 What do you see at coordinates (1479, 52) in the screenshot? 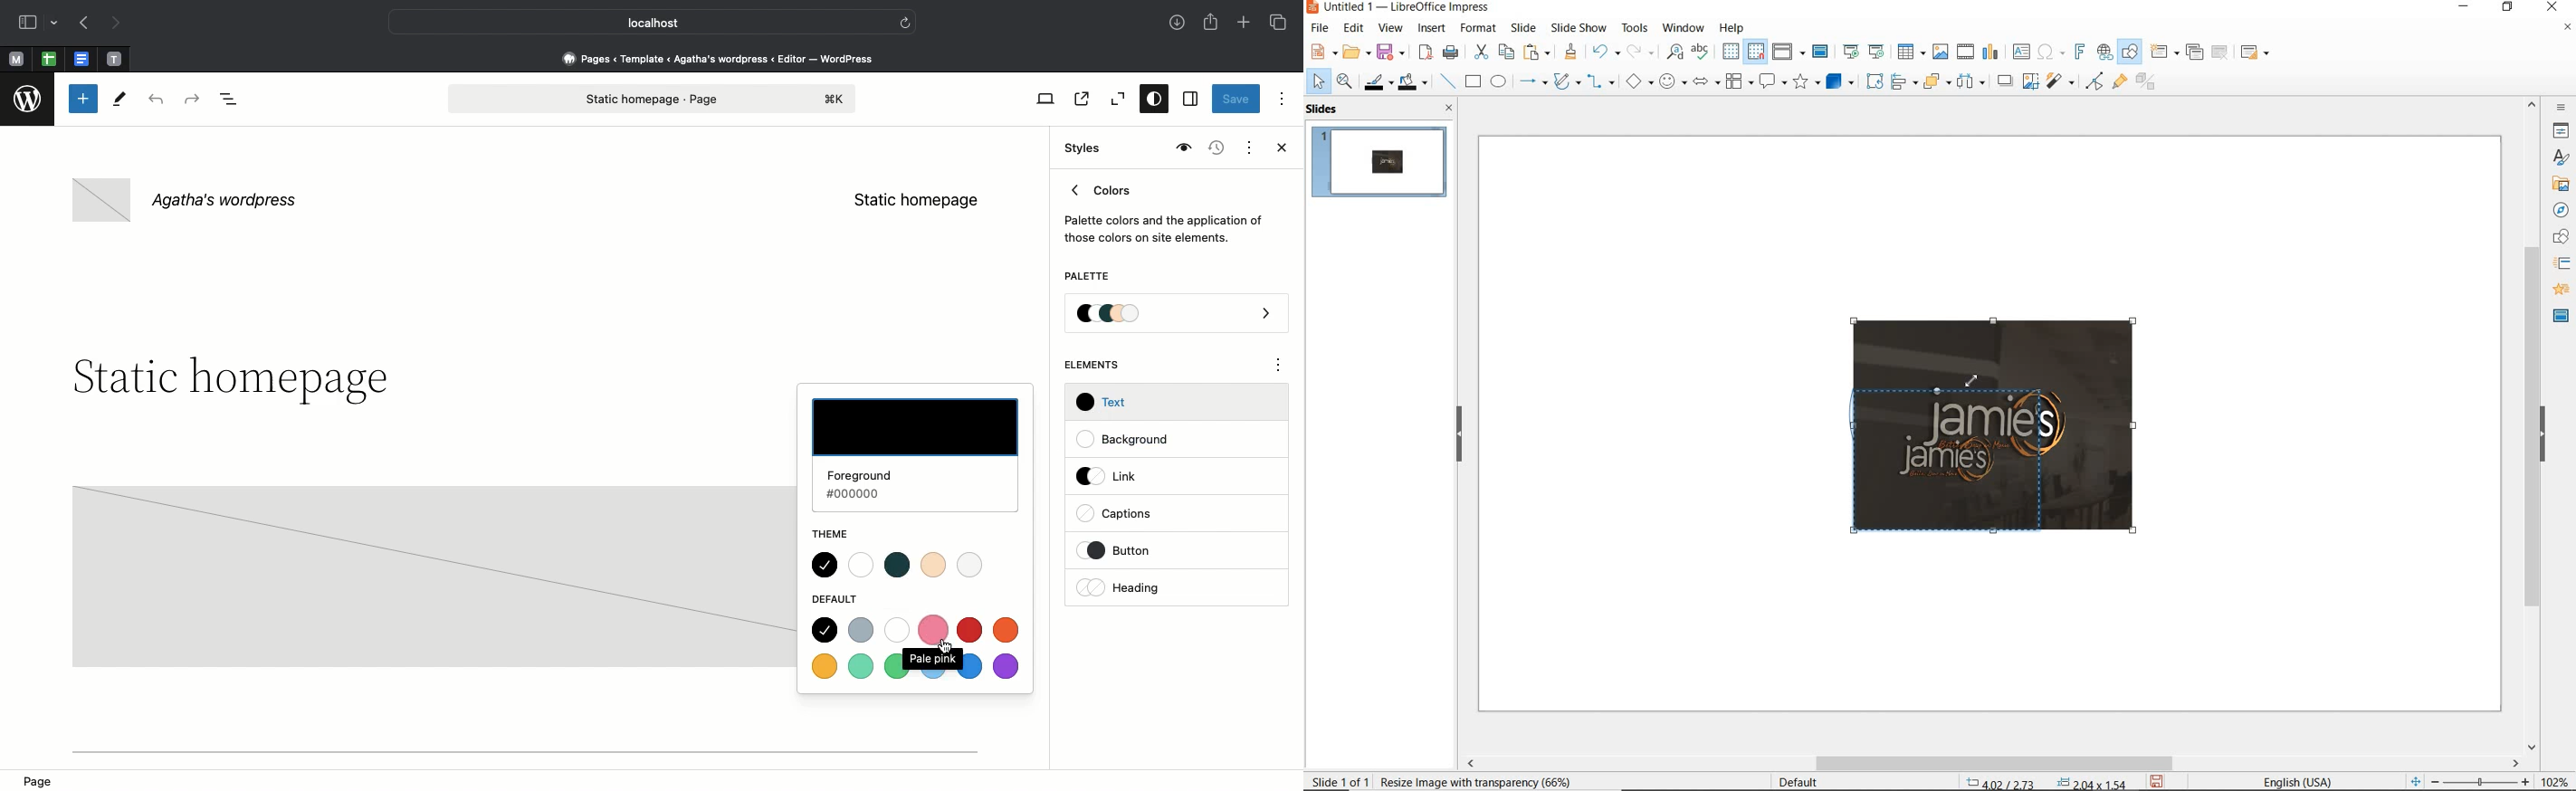
I see `cut` at bounding box center [1479, 52].